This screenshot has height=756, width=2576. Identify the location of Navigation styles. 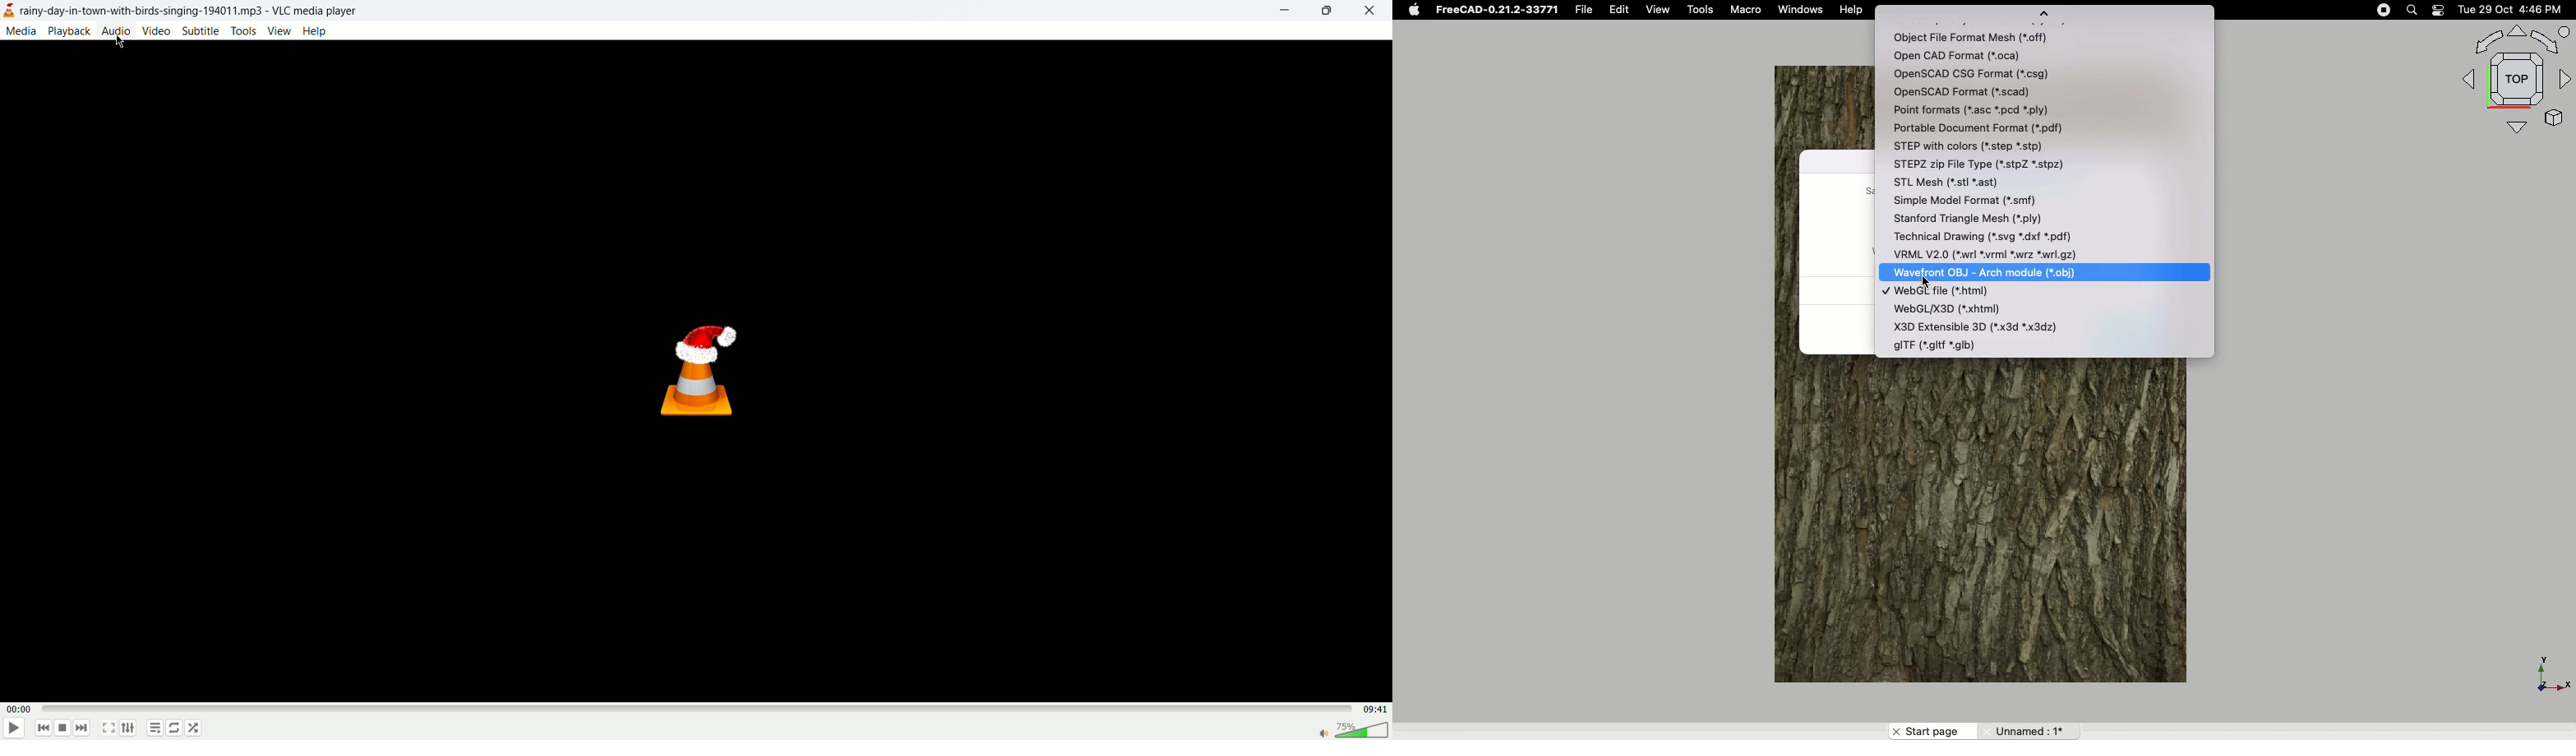
(2514, 79).